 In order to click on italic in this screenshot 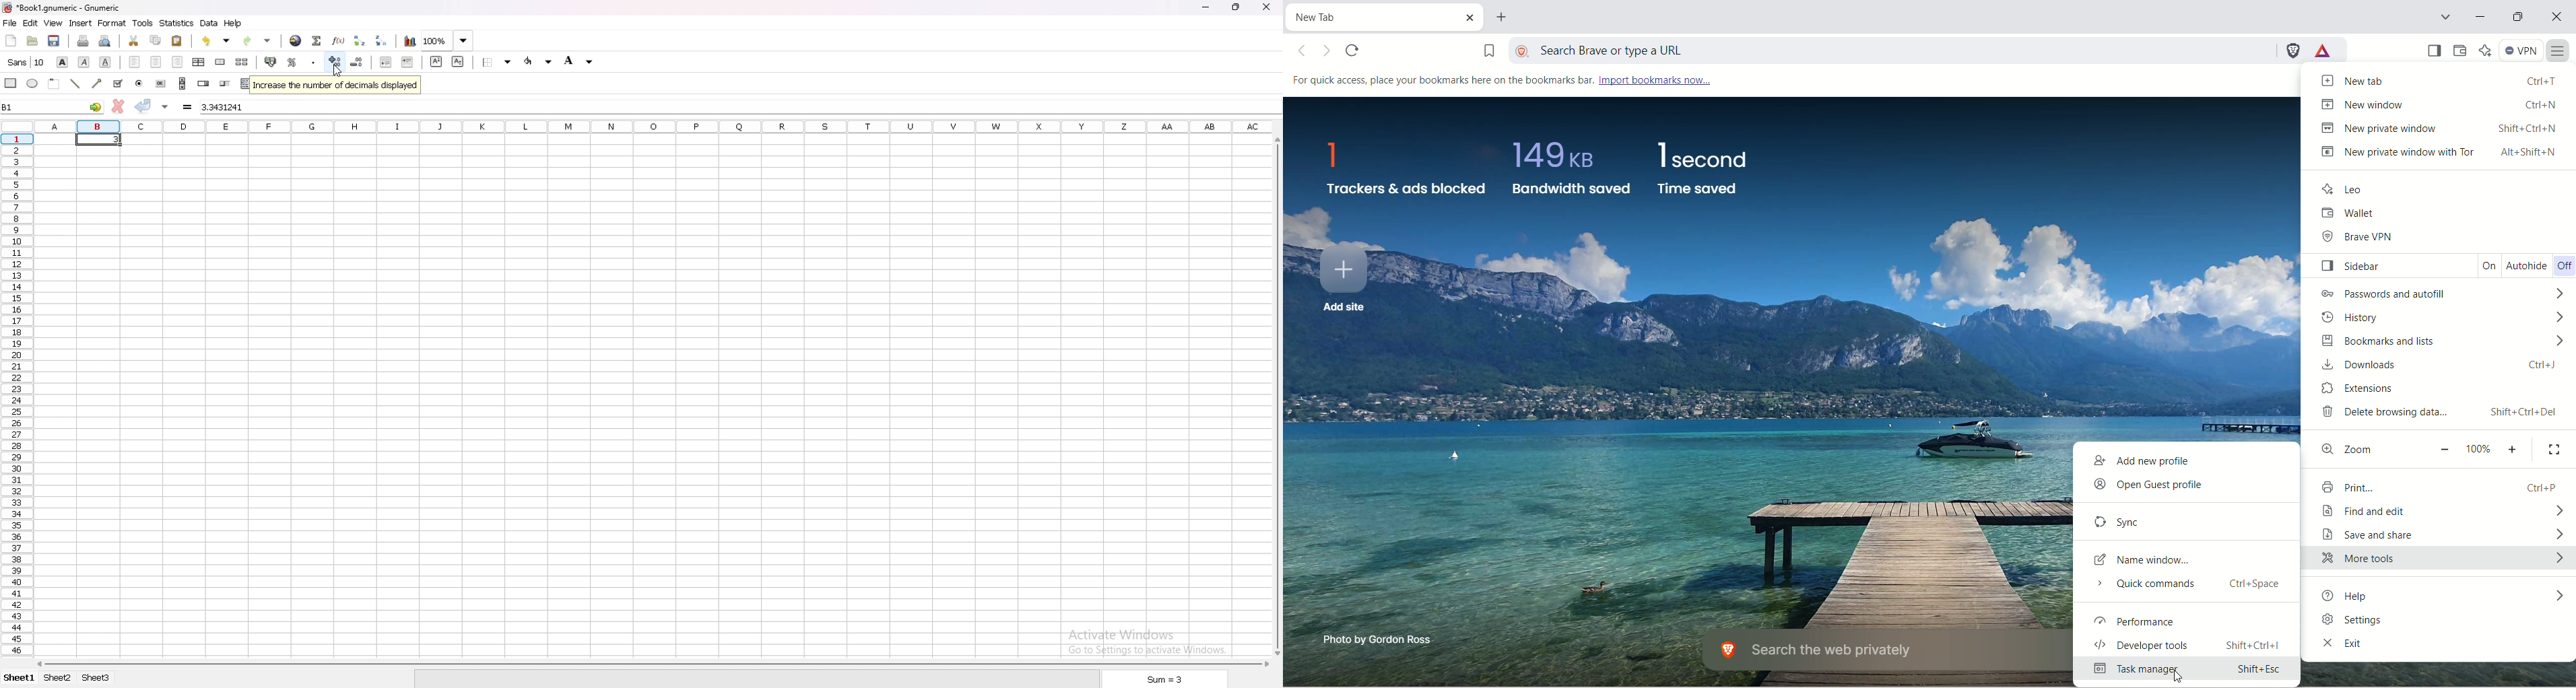, I will do `click(86, 61)`.